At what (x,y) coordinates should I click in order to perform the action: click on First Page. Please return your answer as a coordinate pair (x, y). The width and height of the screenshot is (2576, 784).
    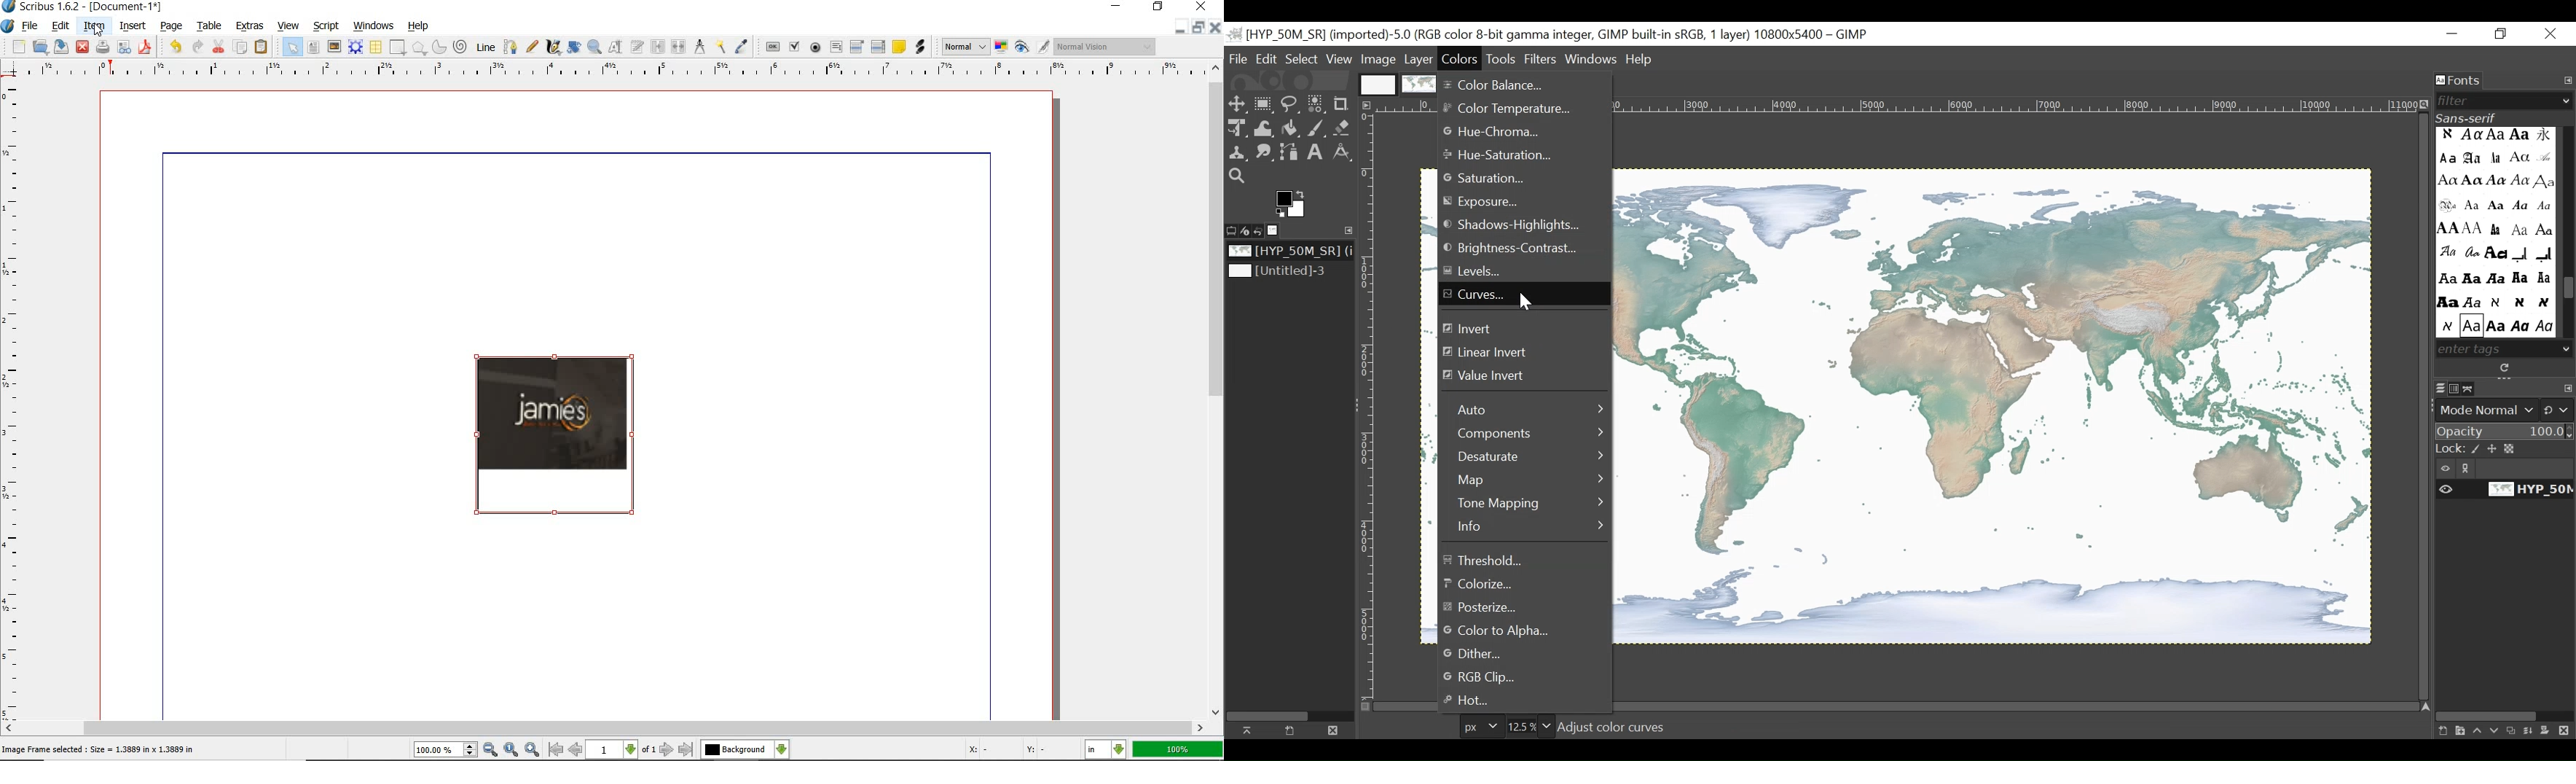
    Looking at the image, I should click on (555, 751).